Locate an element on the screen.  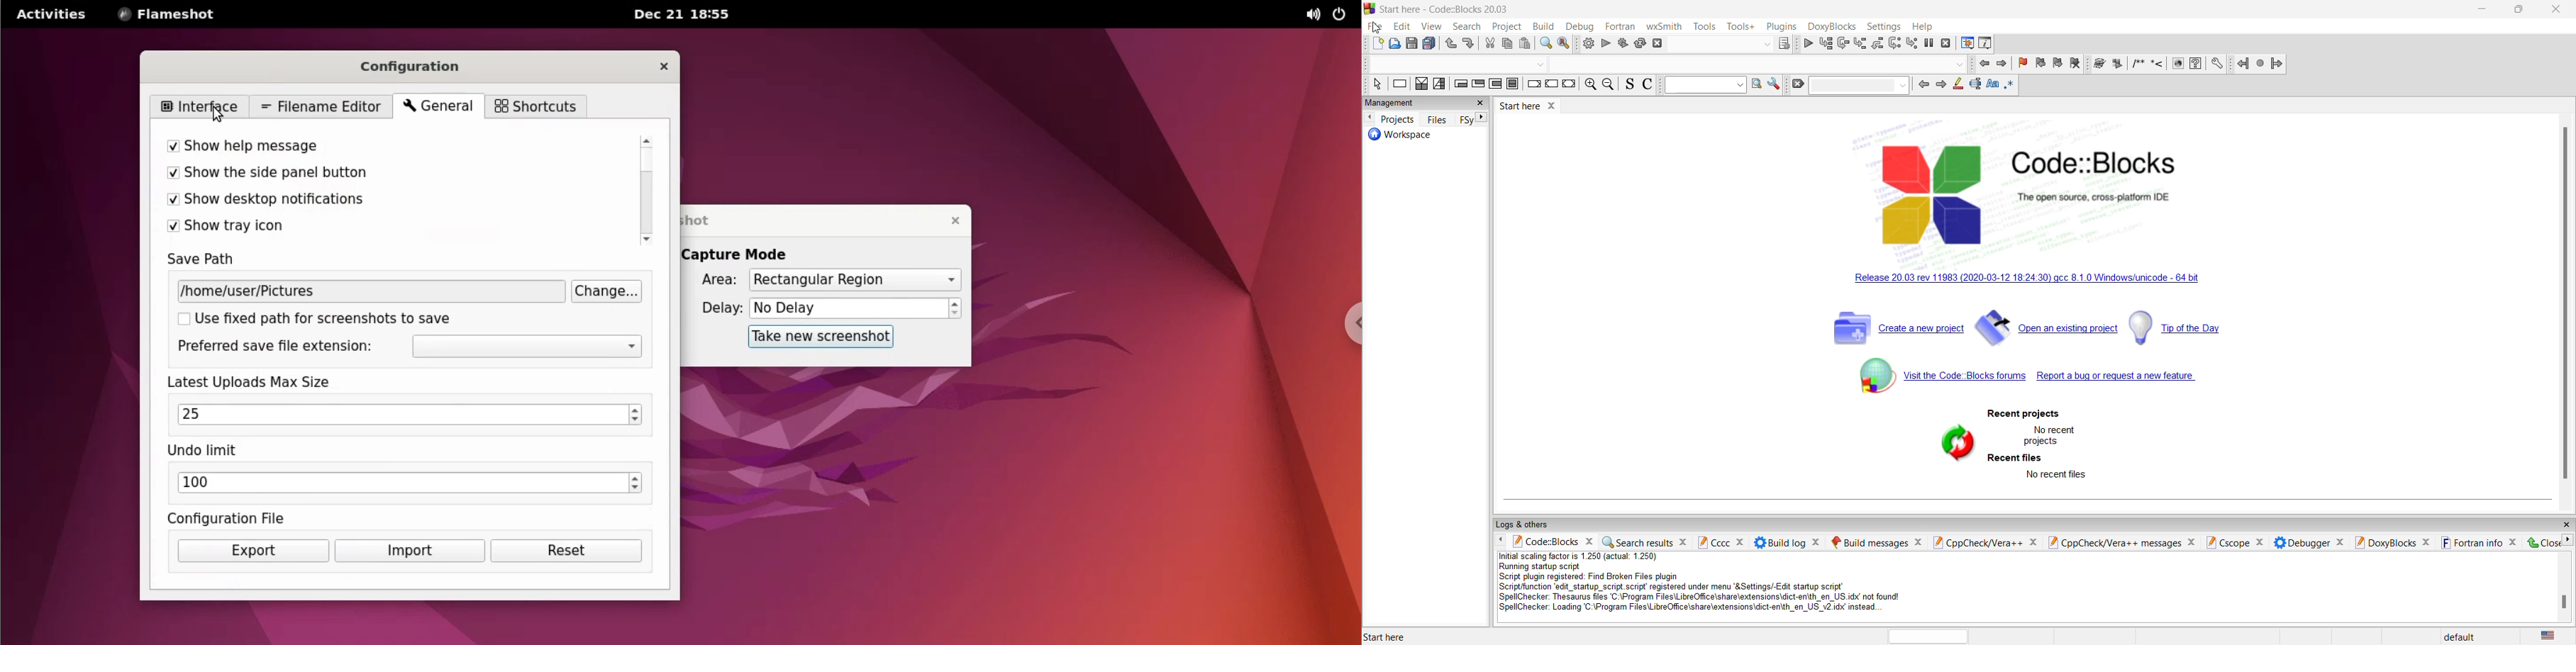
start here is located at coordinates (1534, 109).